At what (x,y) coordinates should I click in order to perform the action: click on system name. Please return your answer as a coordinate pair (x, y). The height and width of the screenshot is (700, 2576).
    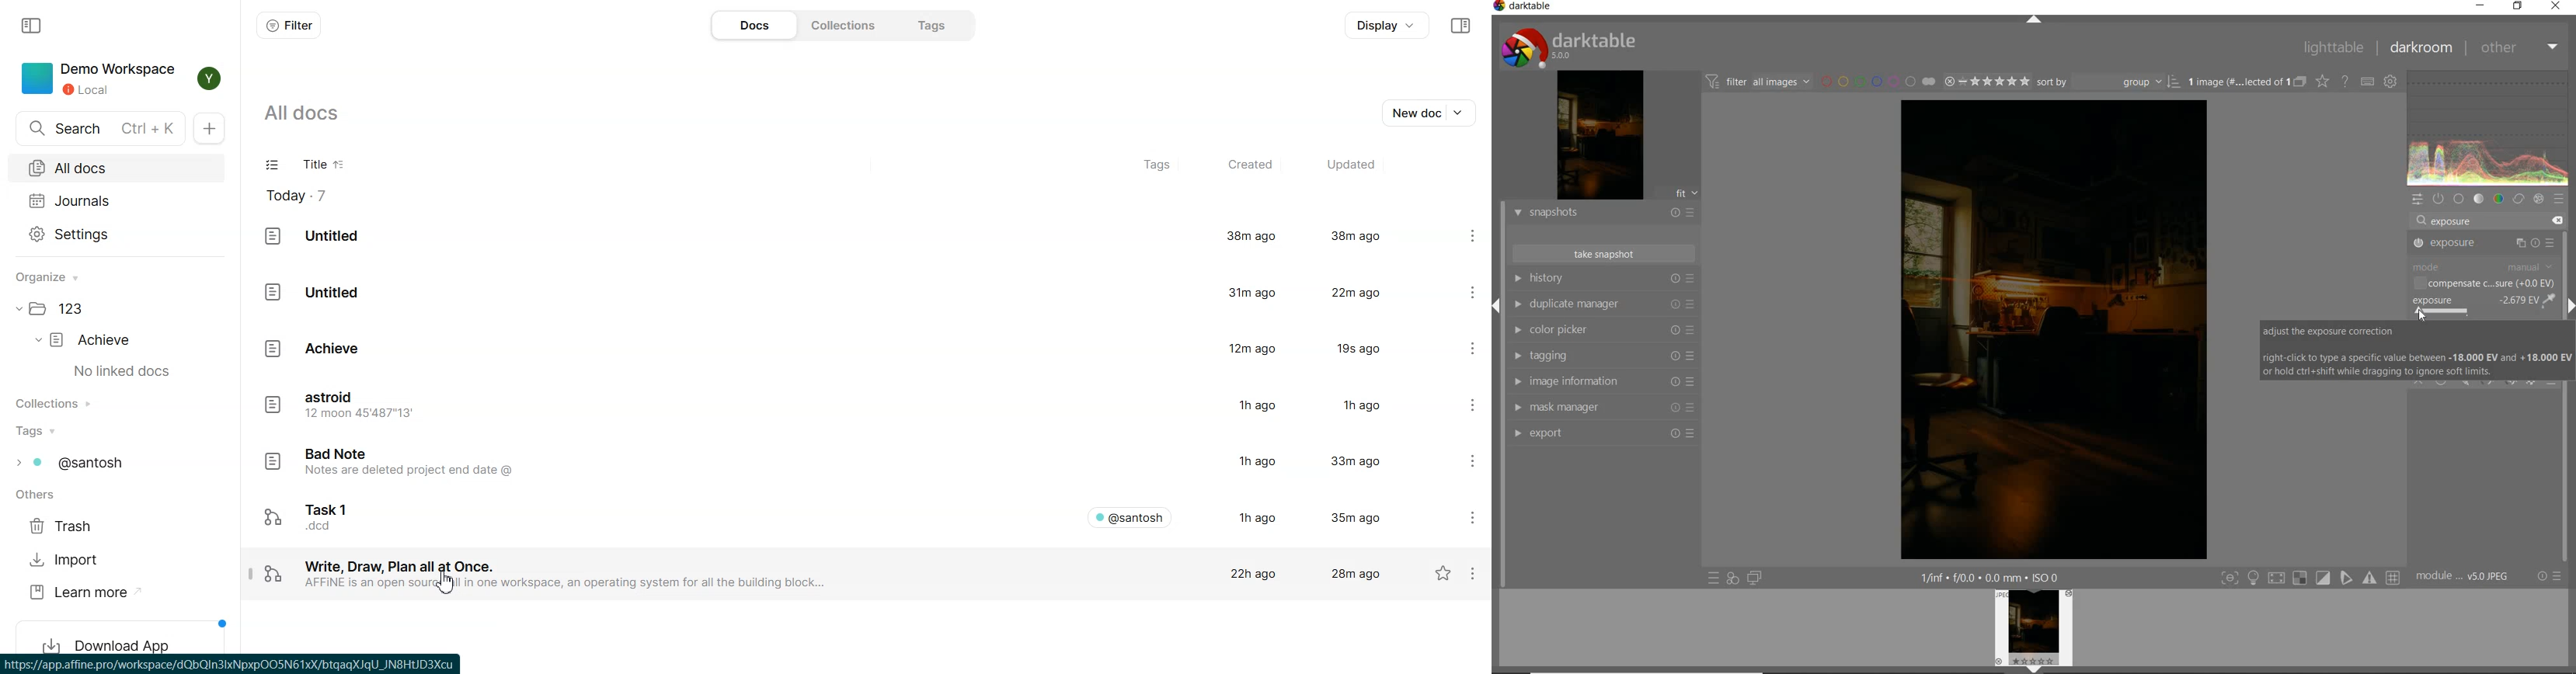
    Looking at the image, I should click on (1526, 8).